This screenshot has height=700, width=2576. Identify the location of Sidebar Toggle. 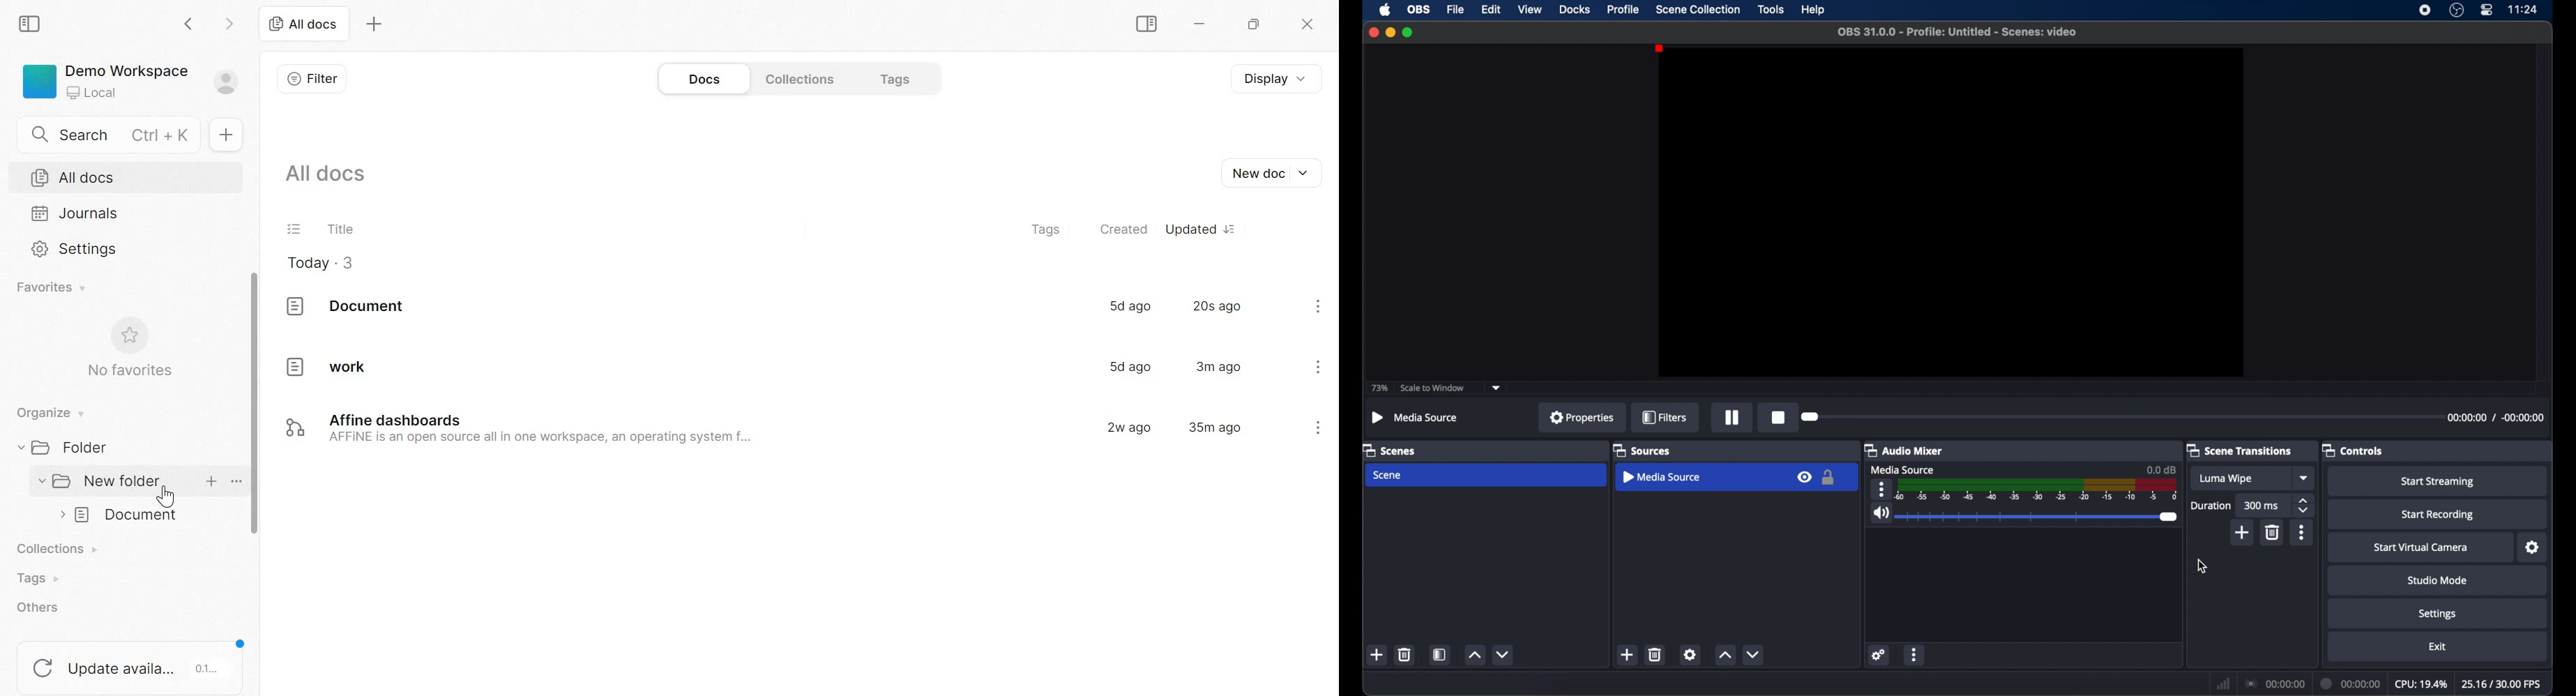
(1146, 24).